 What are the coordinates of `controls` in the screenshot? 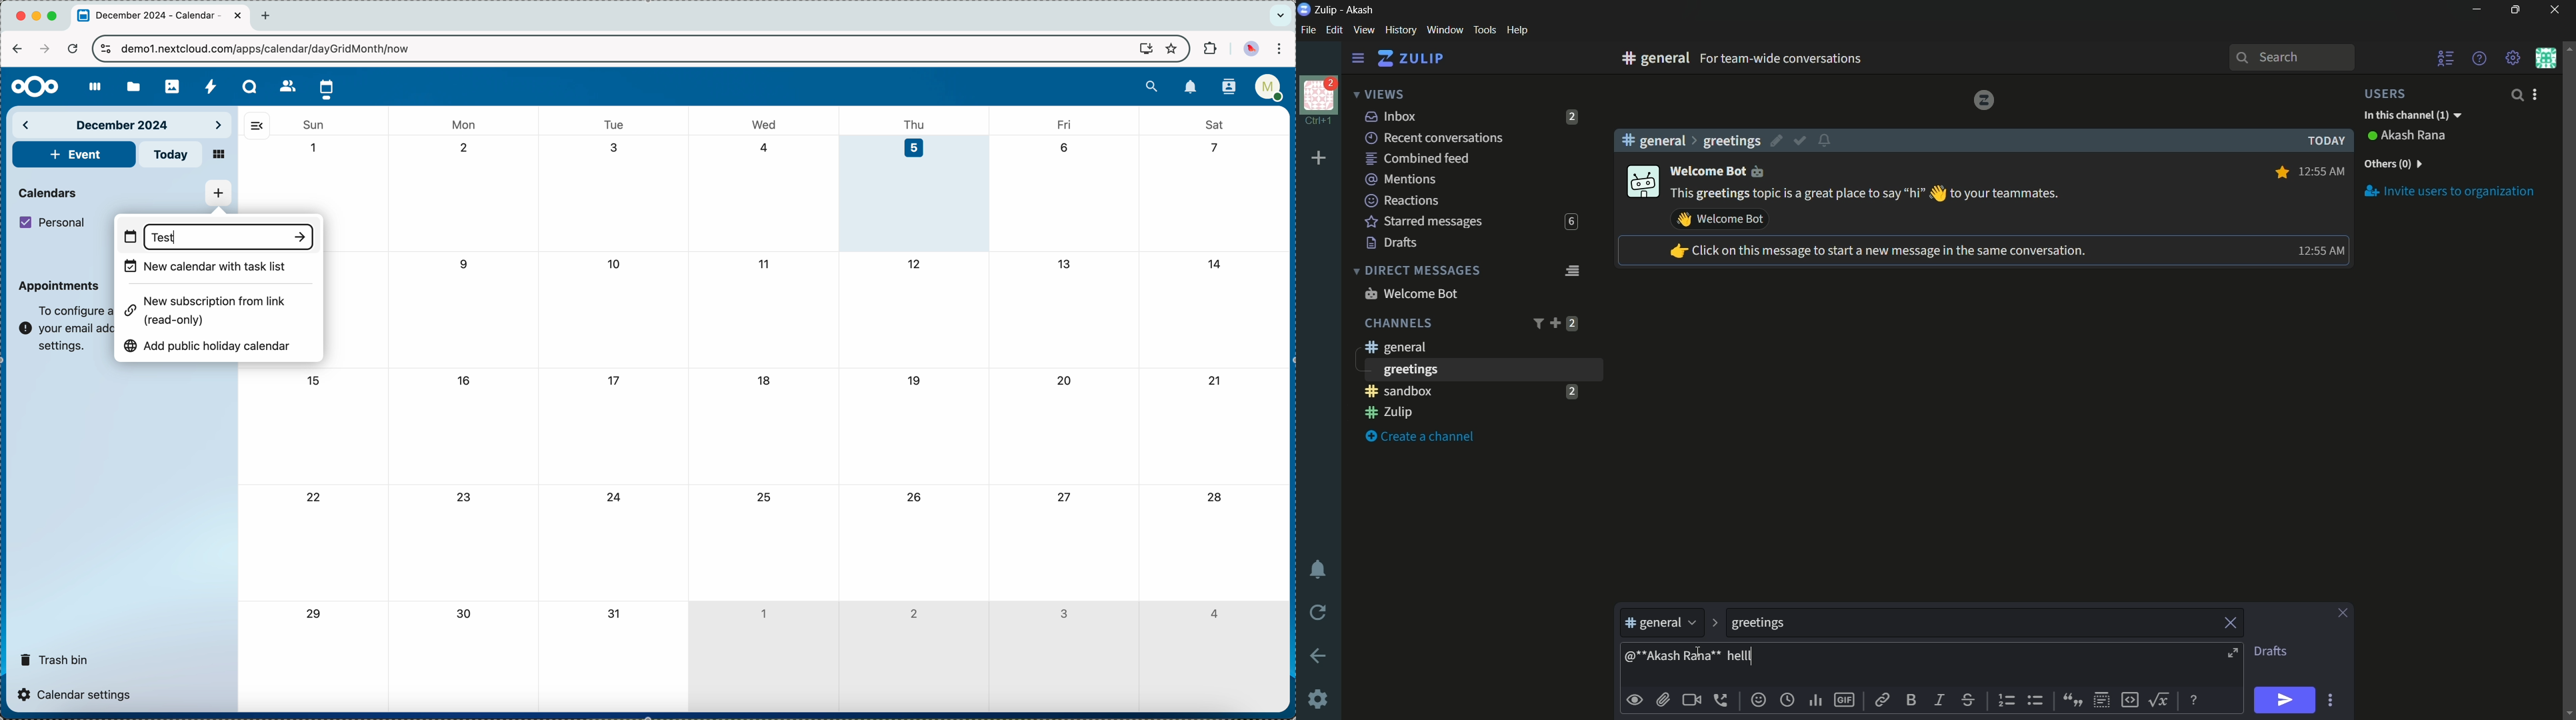 It's located at (106, 50).